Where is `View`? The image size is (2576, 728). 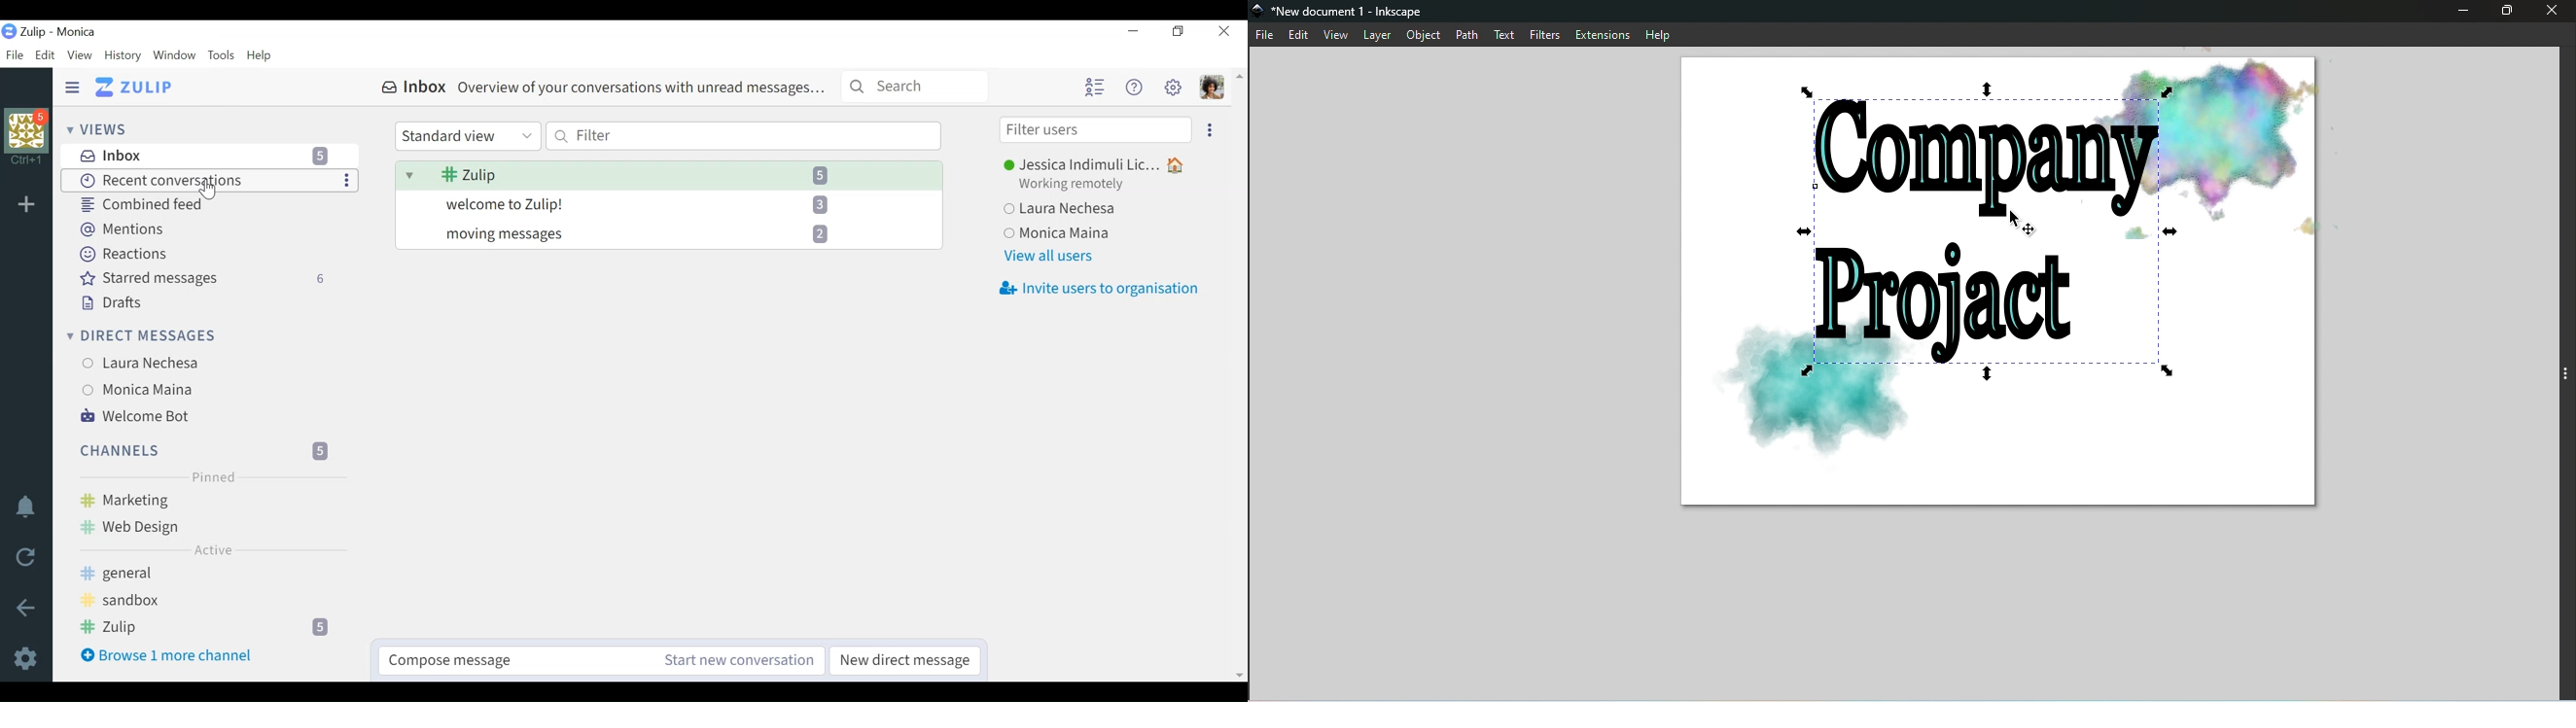
View is located at coordinates (80, 55).